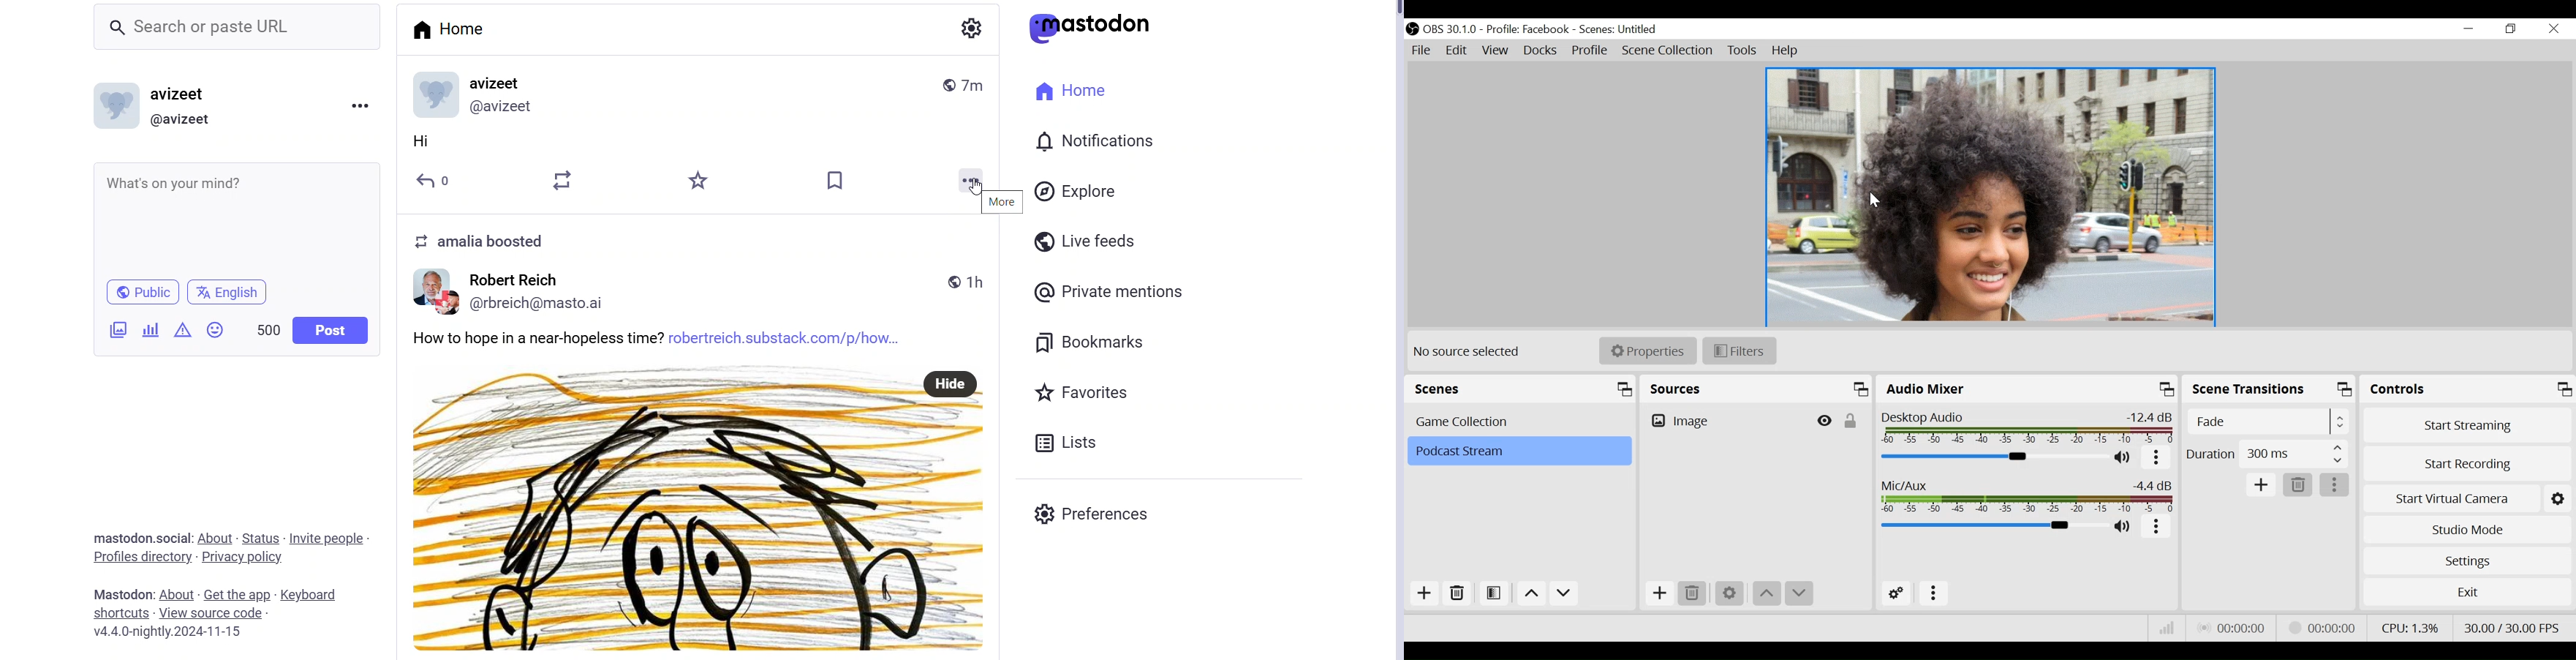  Describe the element at coordinates (117, 103) in the screenshot. I see `Profile Photo` at that location.